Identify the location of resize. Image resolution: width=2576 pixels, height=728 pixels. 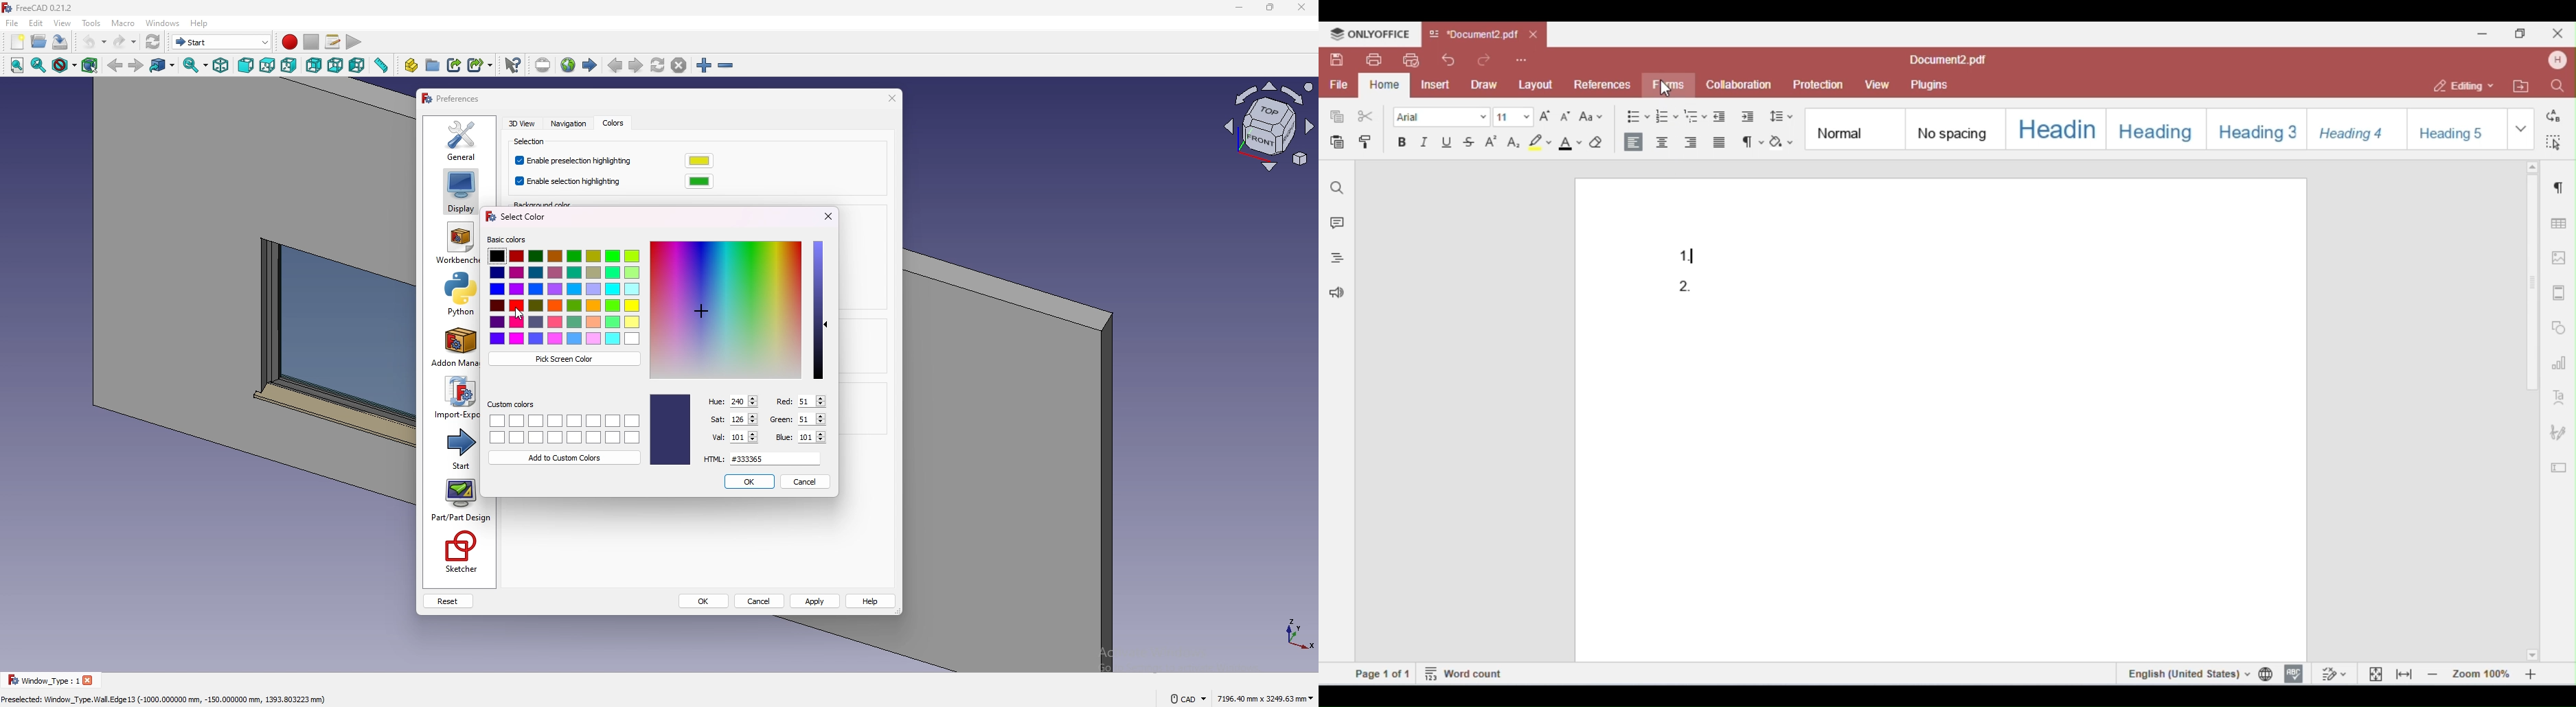
(1270, 8).